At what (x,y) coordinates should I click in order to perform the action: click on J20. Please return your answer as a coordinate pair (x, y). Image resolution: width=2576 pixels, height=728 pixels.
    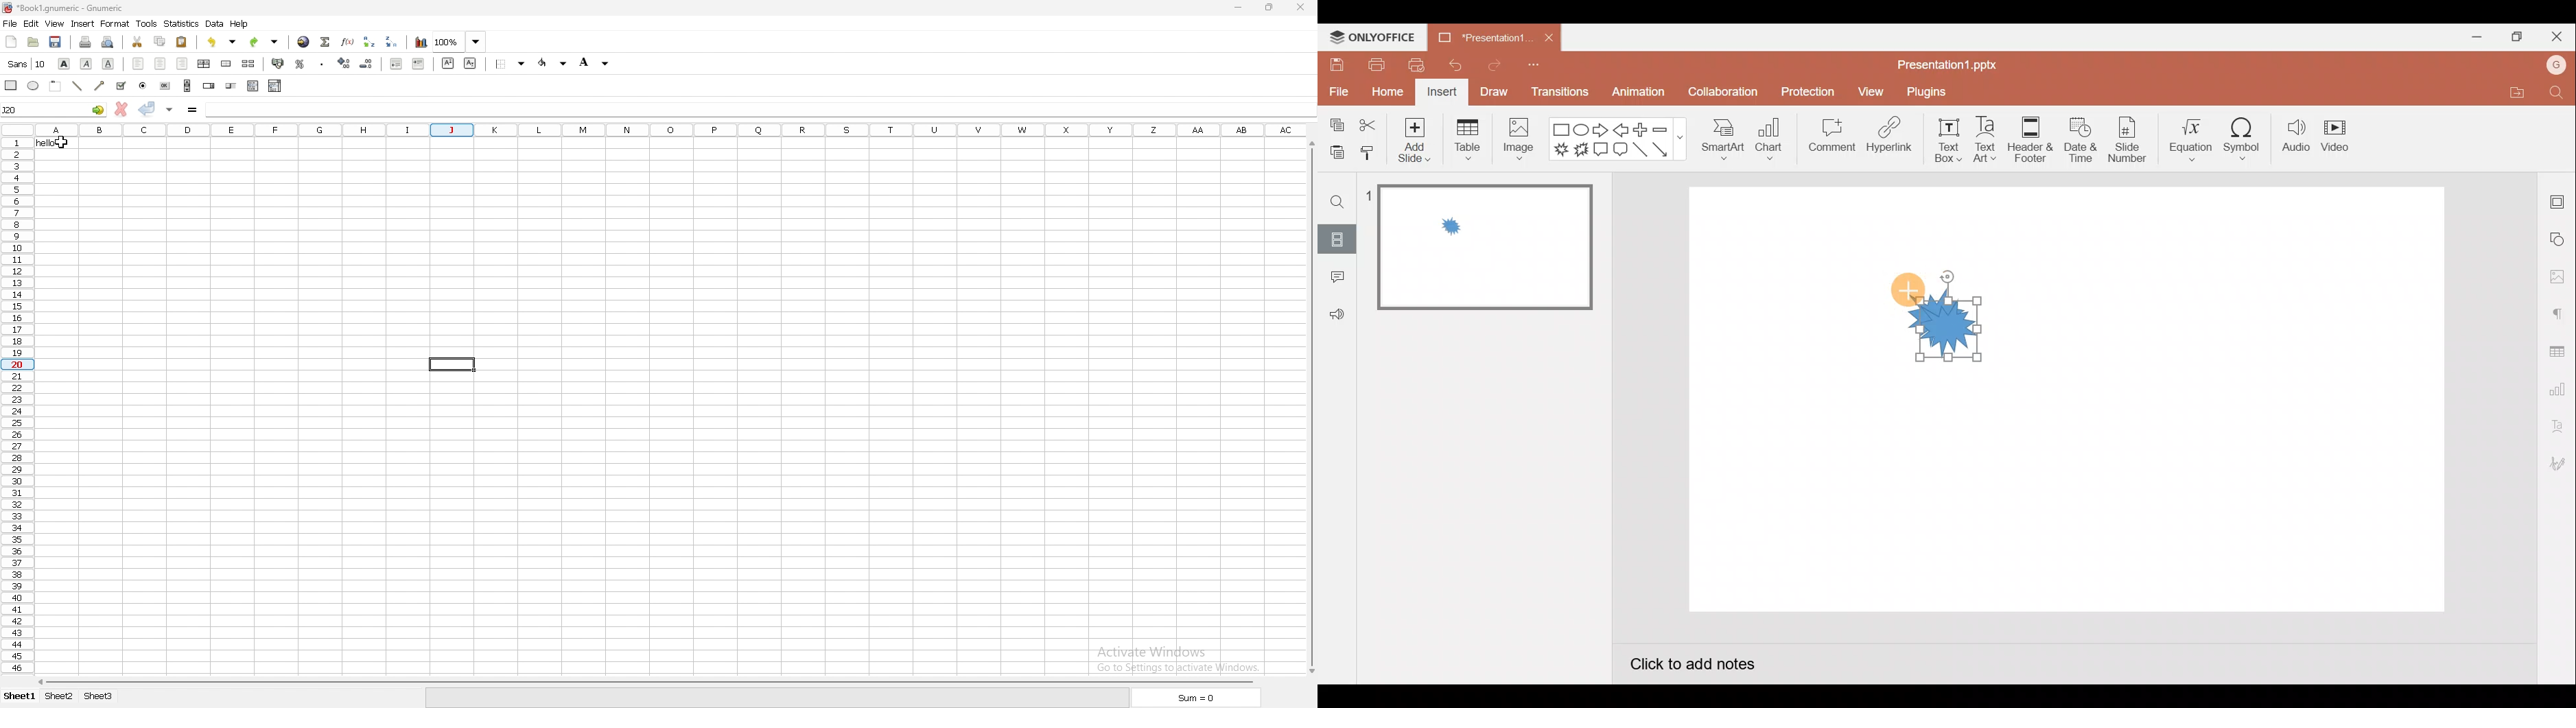
    Looking at the image, I should click on (54, 110).